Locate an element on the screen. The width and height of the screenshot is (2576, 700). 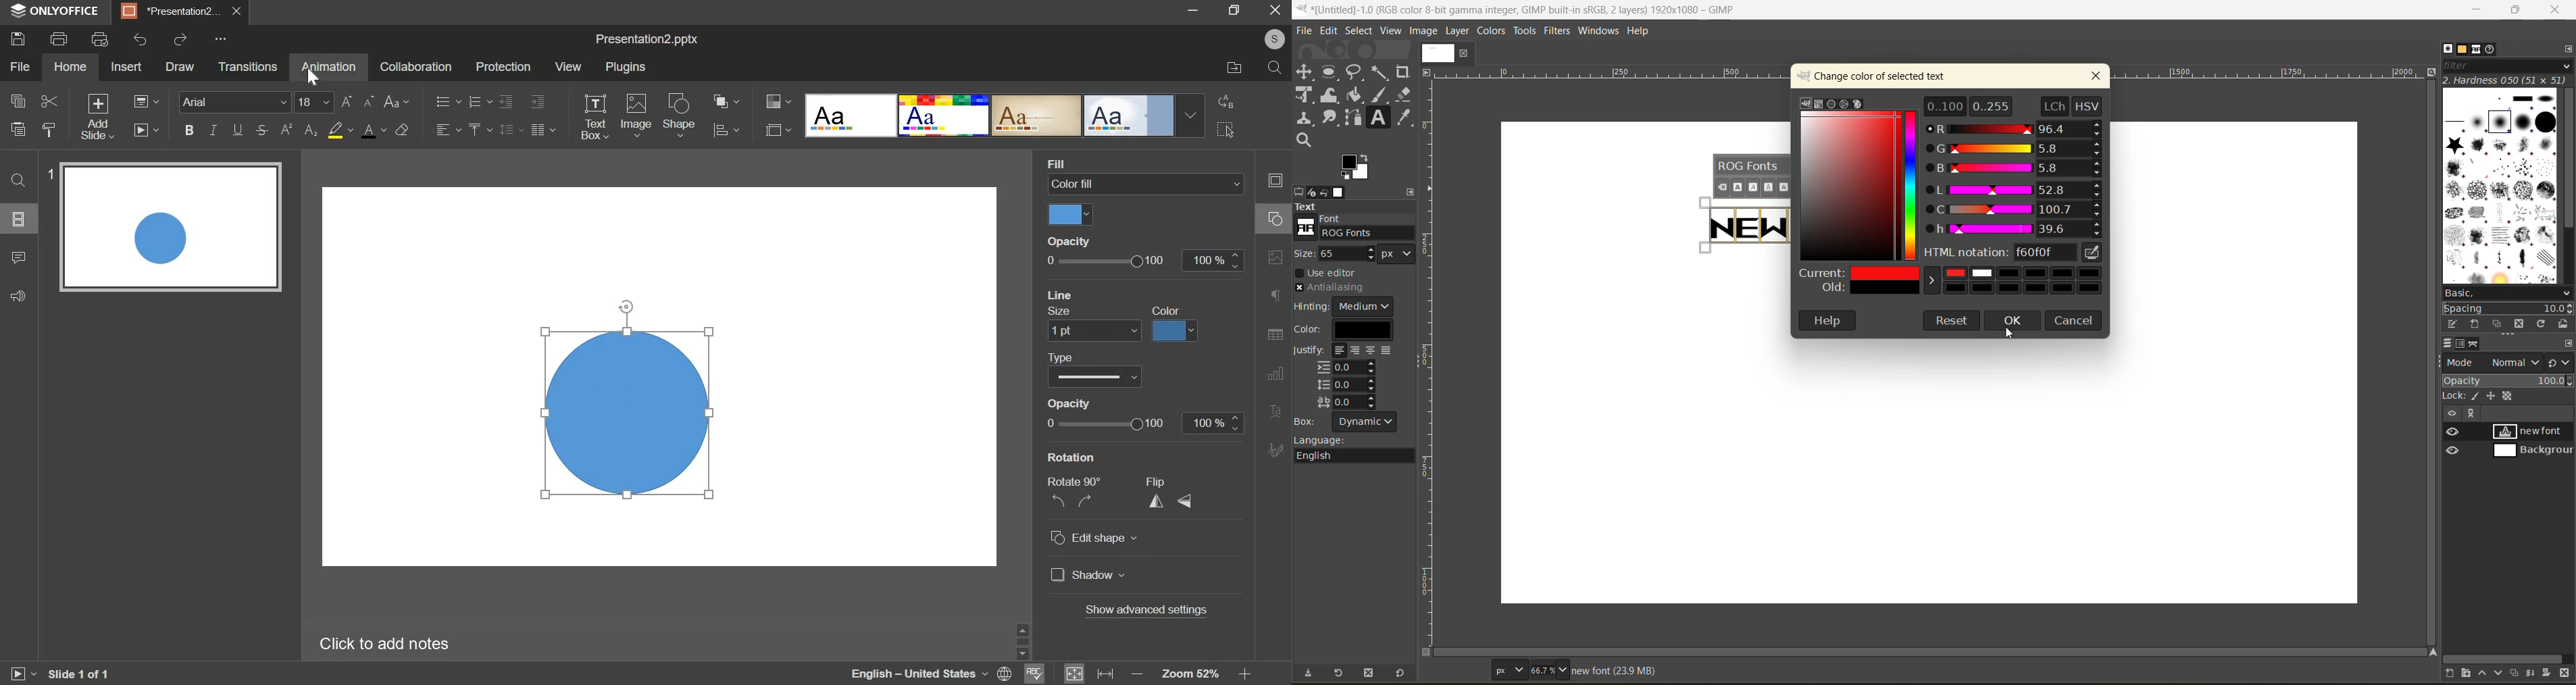
metadata is located at coordinates (1613, 671).